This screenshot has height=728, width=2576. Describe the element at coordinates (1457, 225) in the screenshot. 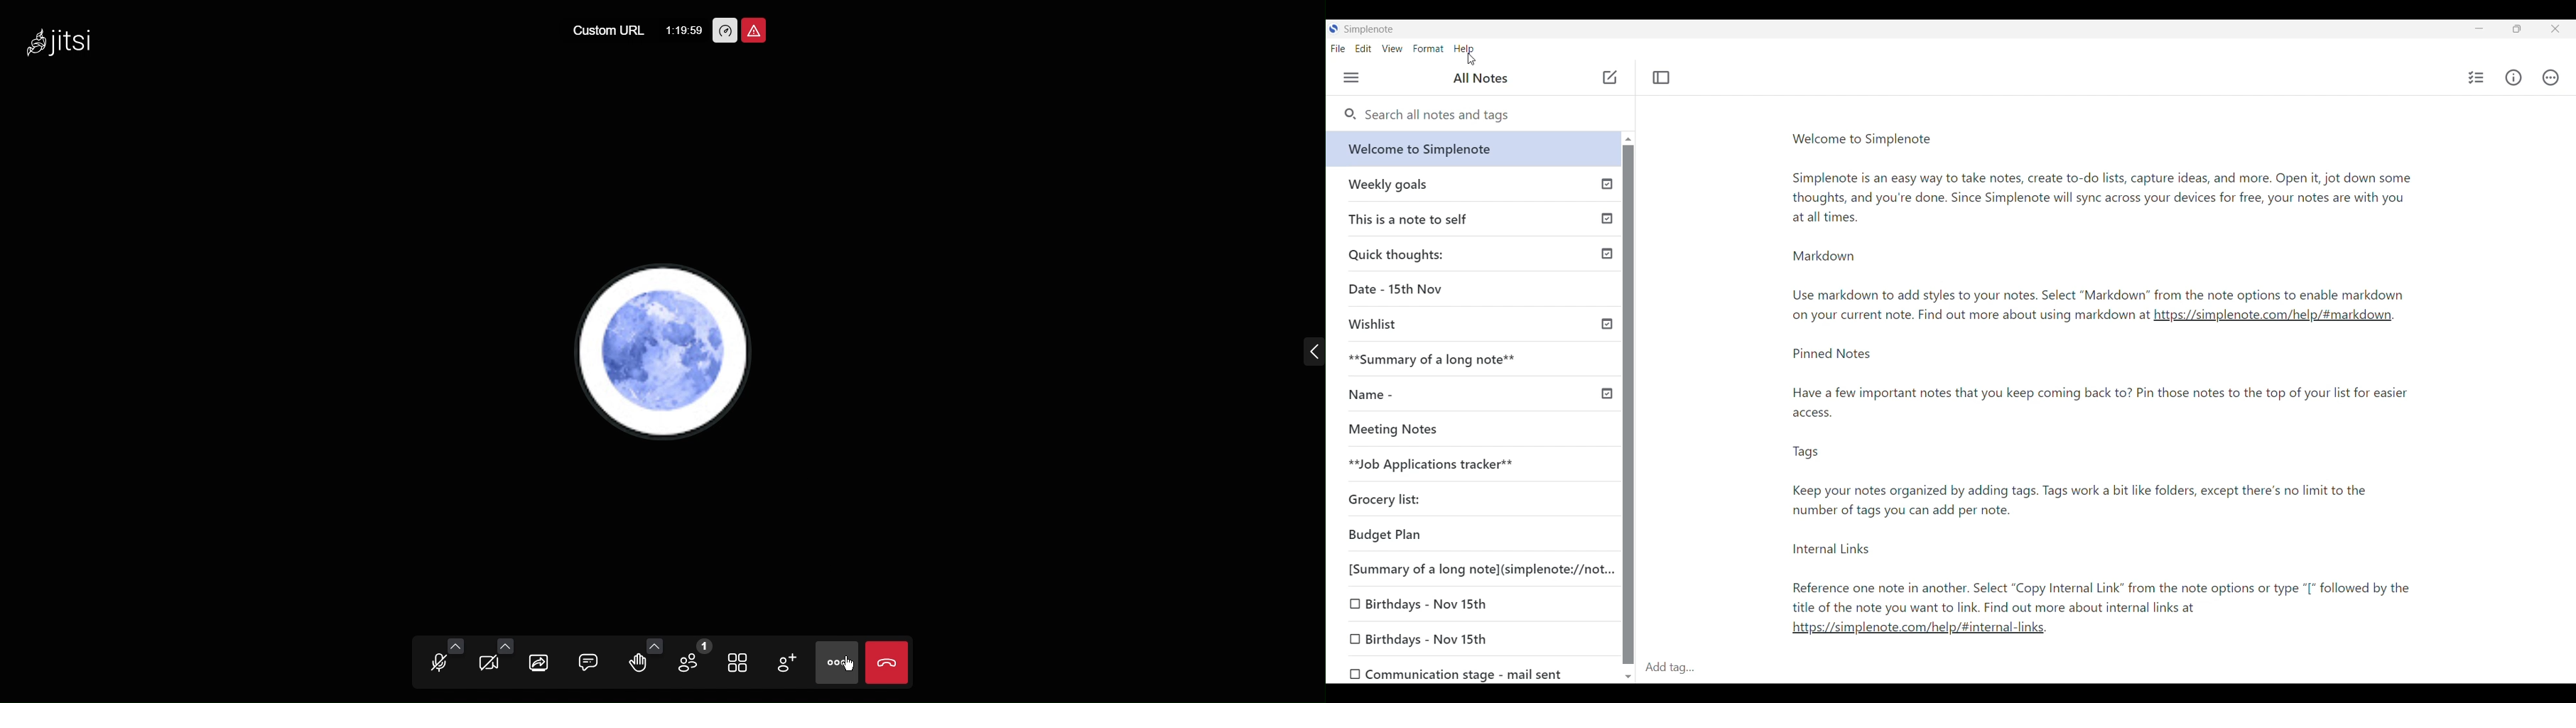

I see `This is a note to self` at that location.